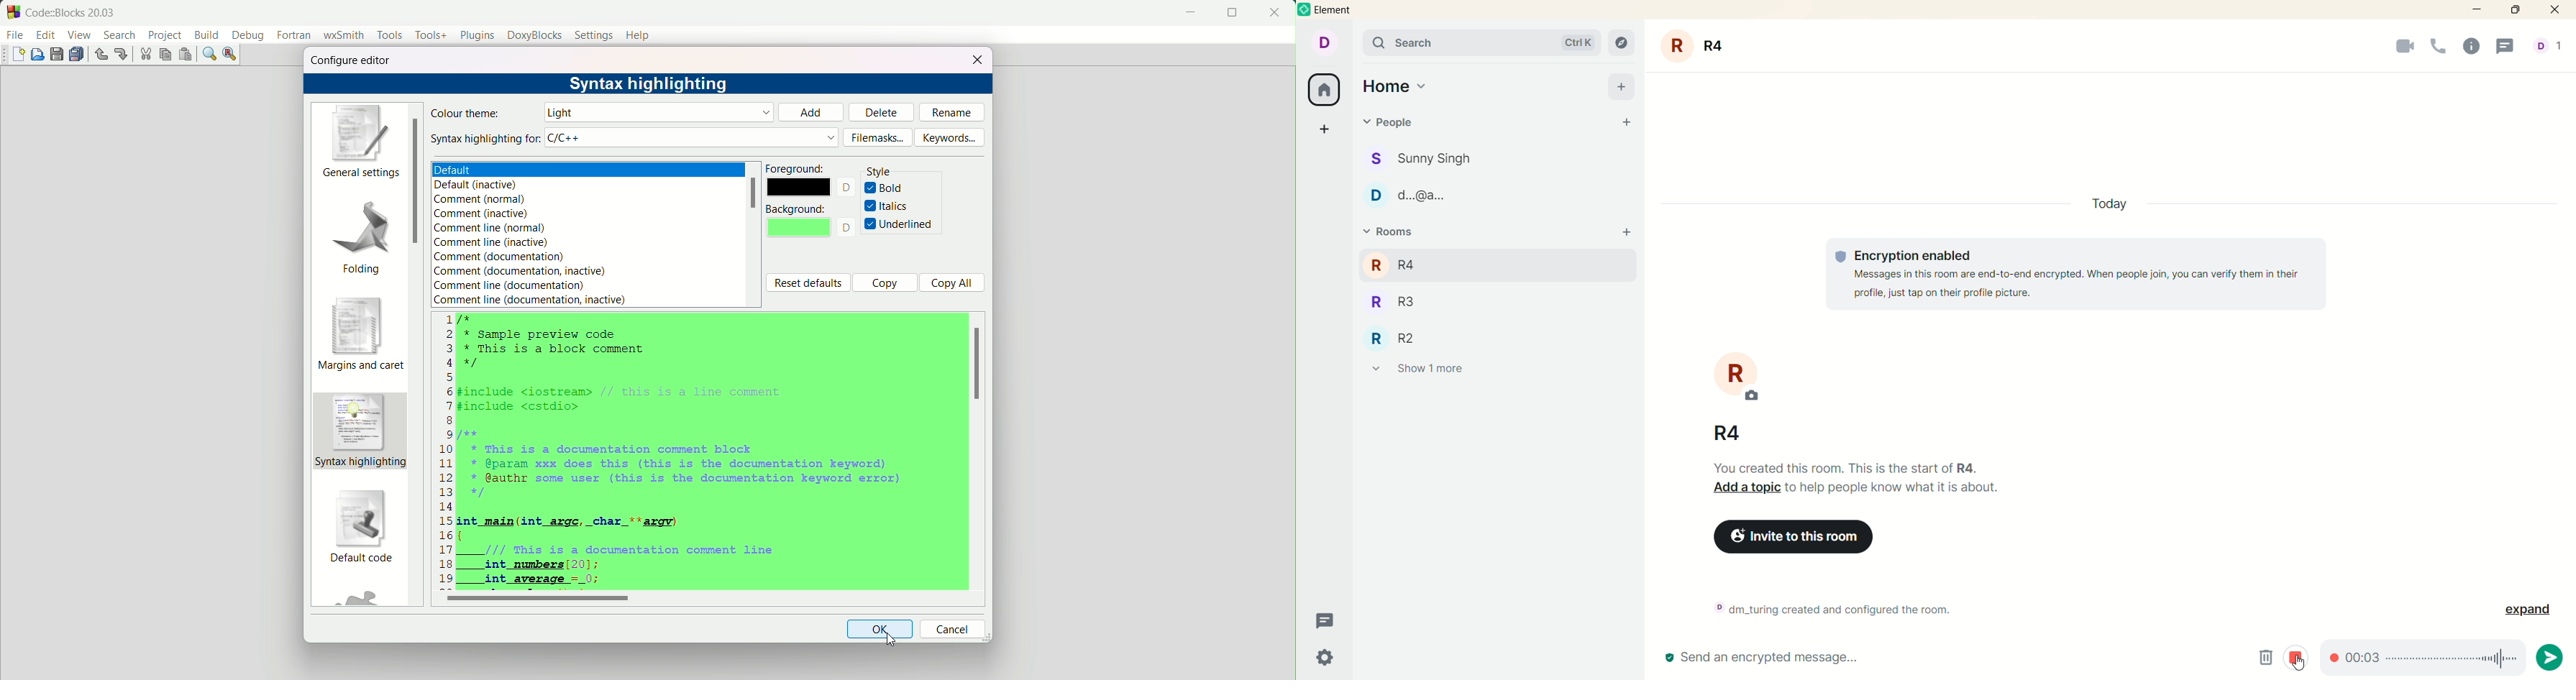  I want to click on colour theme, so click(467, 112).